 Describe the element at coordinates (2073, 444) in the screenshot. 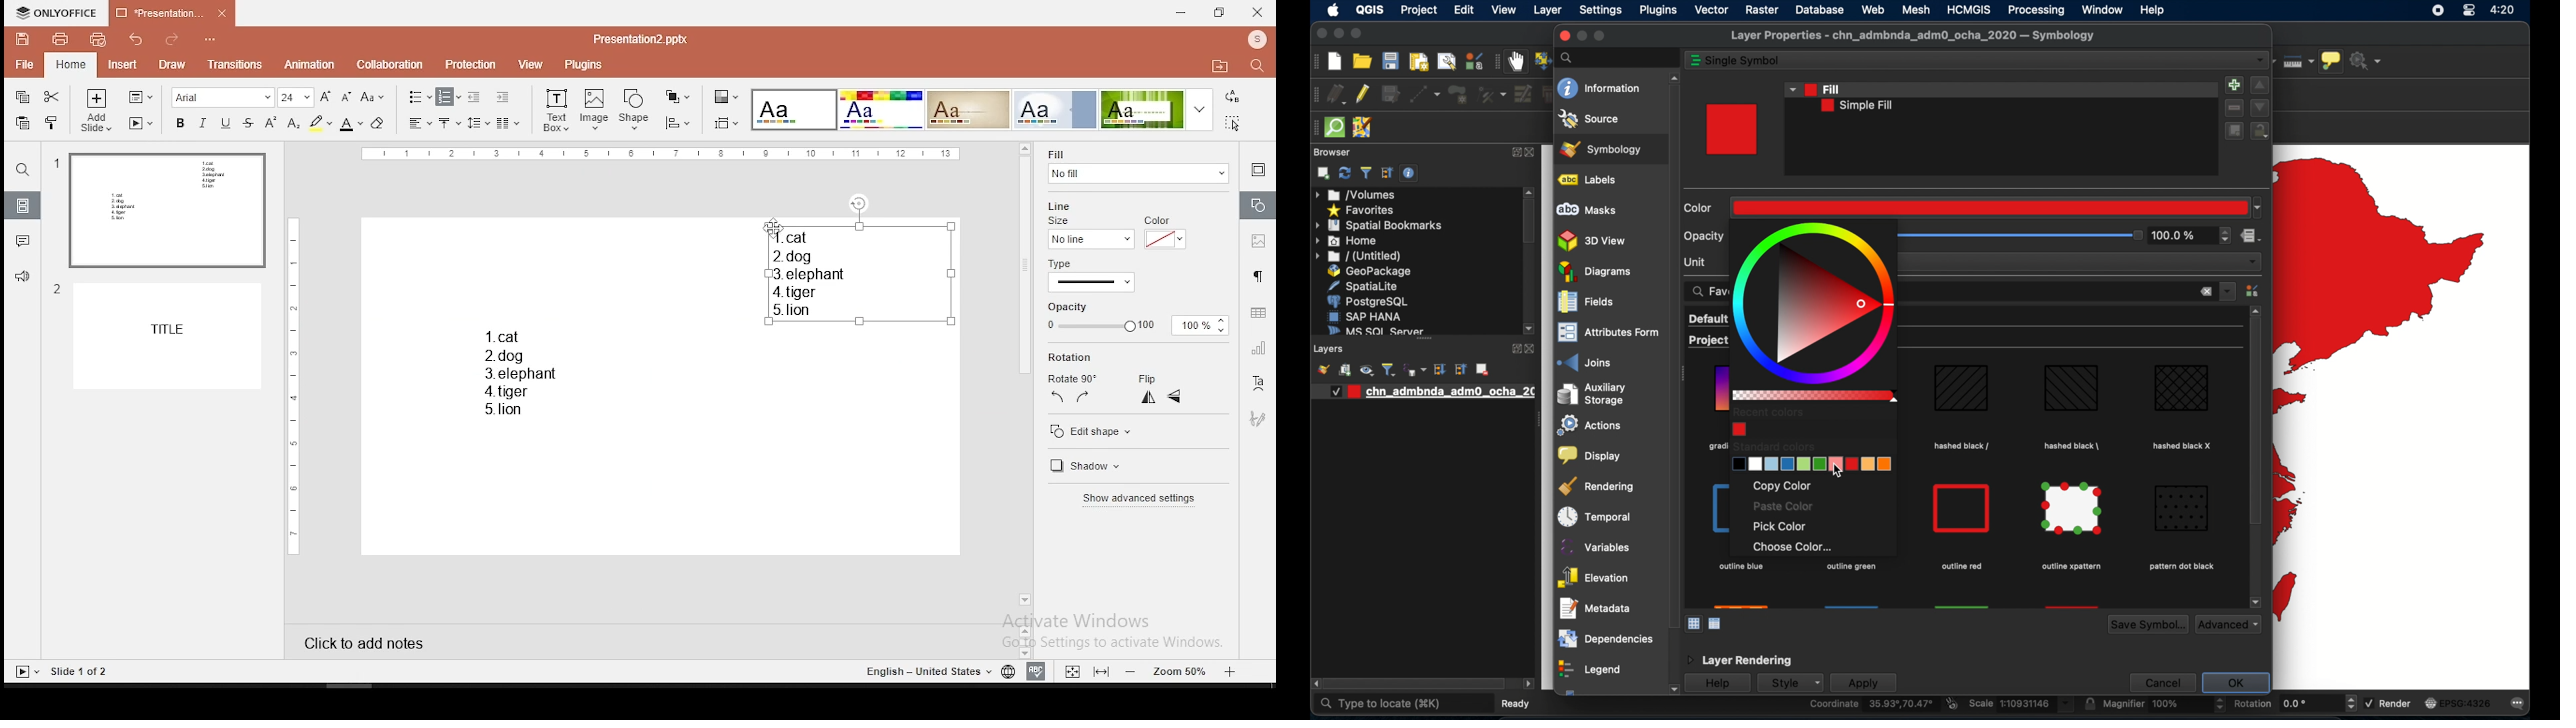

I see `hashed black \` at that location.